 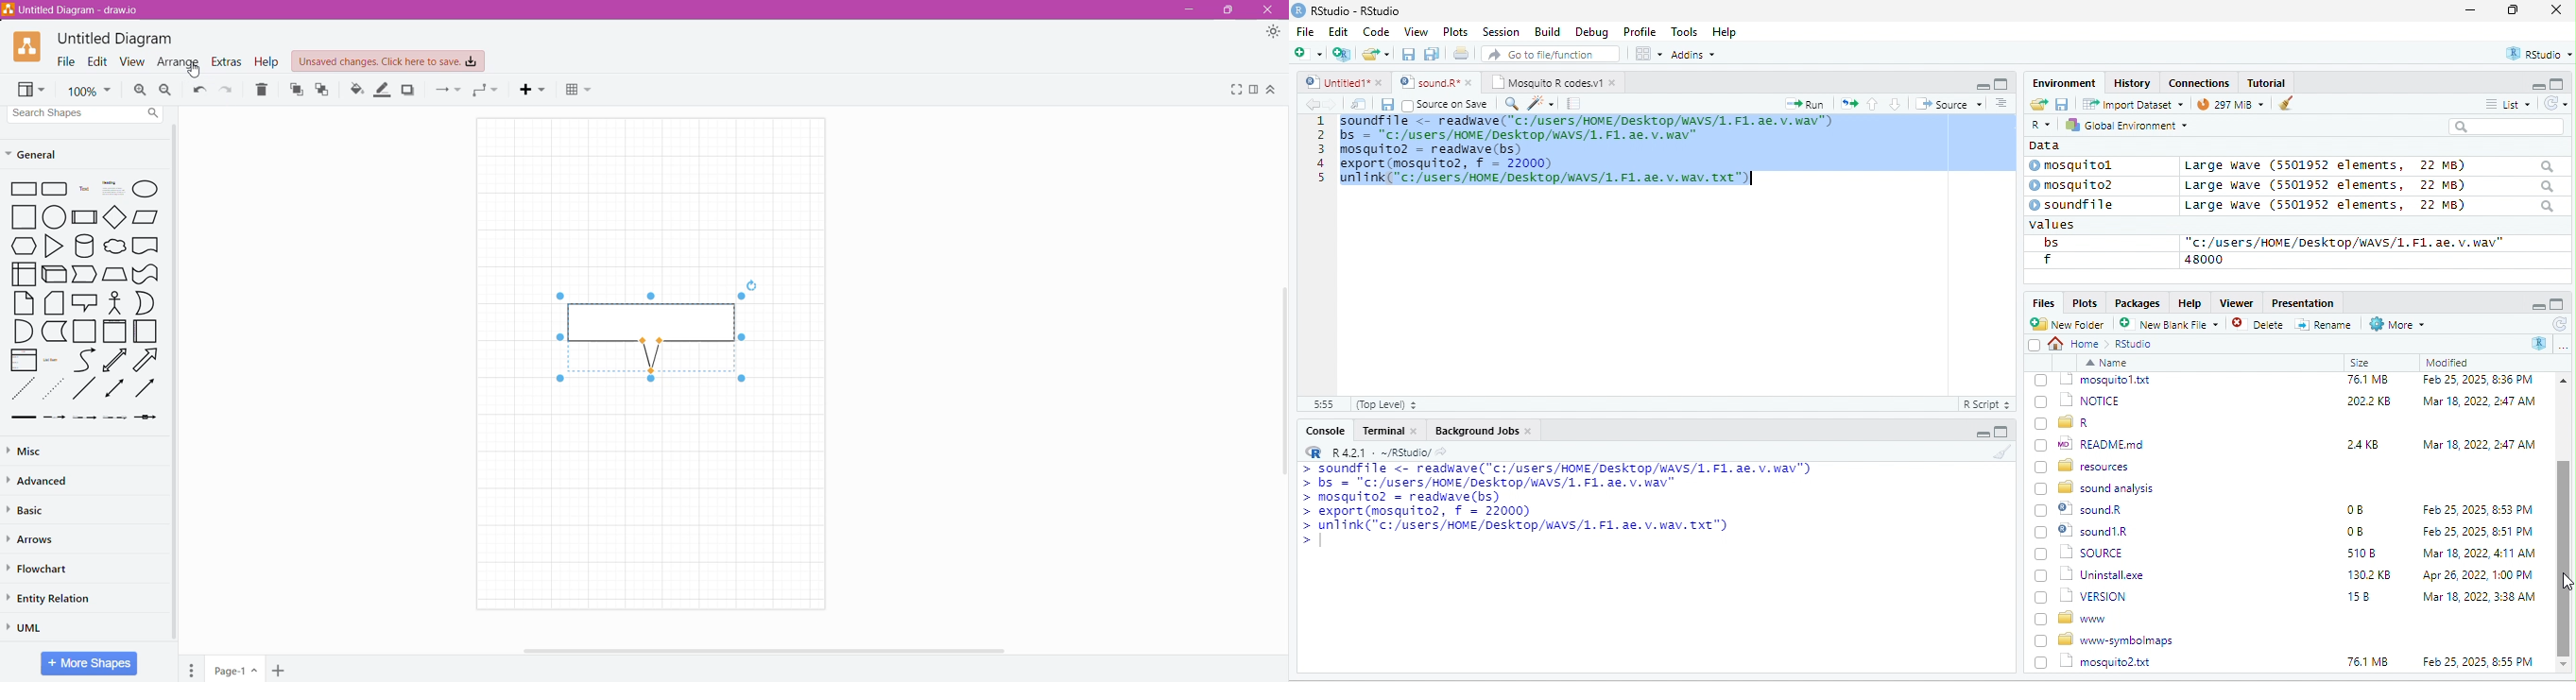 I want to click on Background Jobs, so click(x=1483, y=430).